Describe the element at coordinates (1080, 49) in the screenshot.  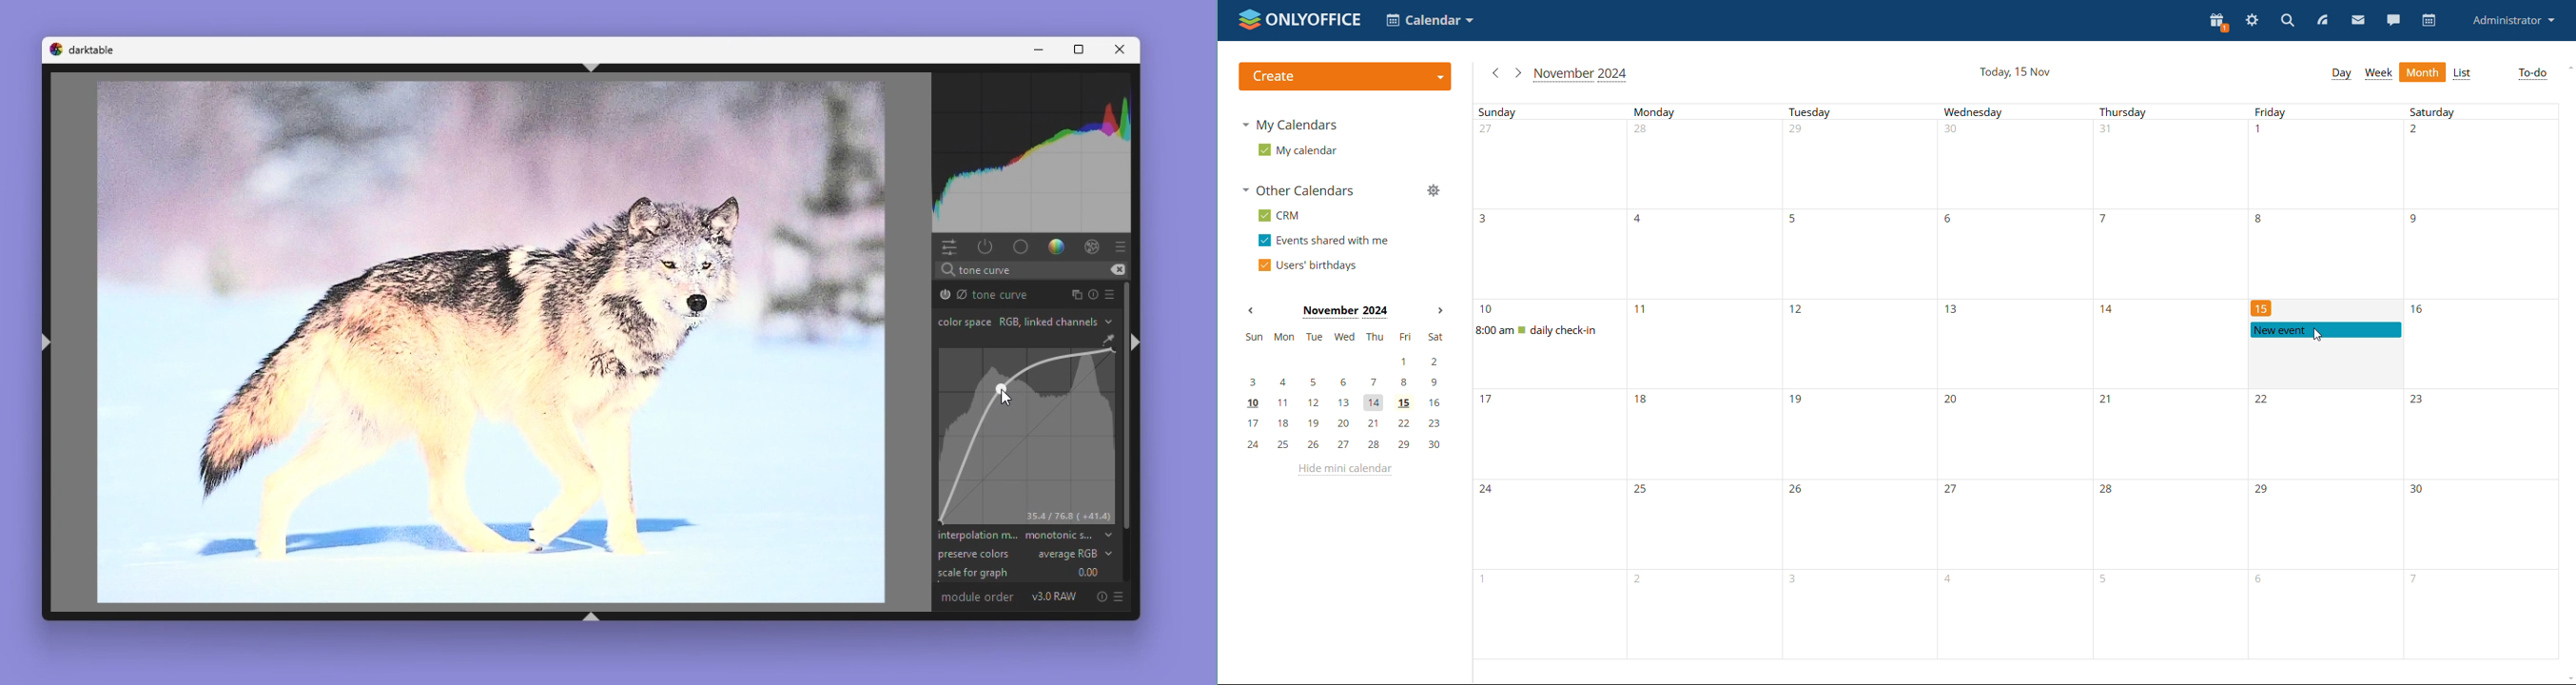
I see `Maximize` at that location.